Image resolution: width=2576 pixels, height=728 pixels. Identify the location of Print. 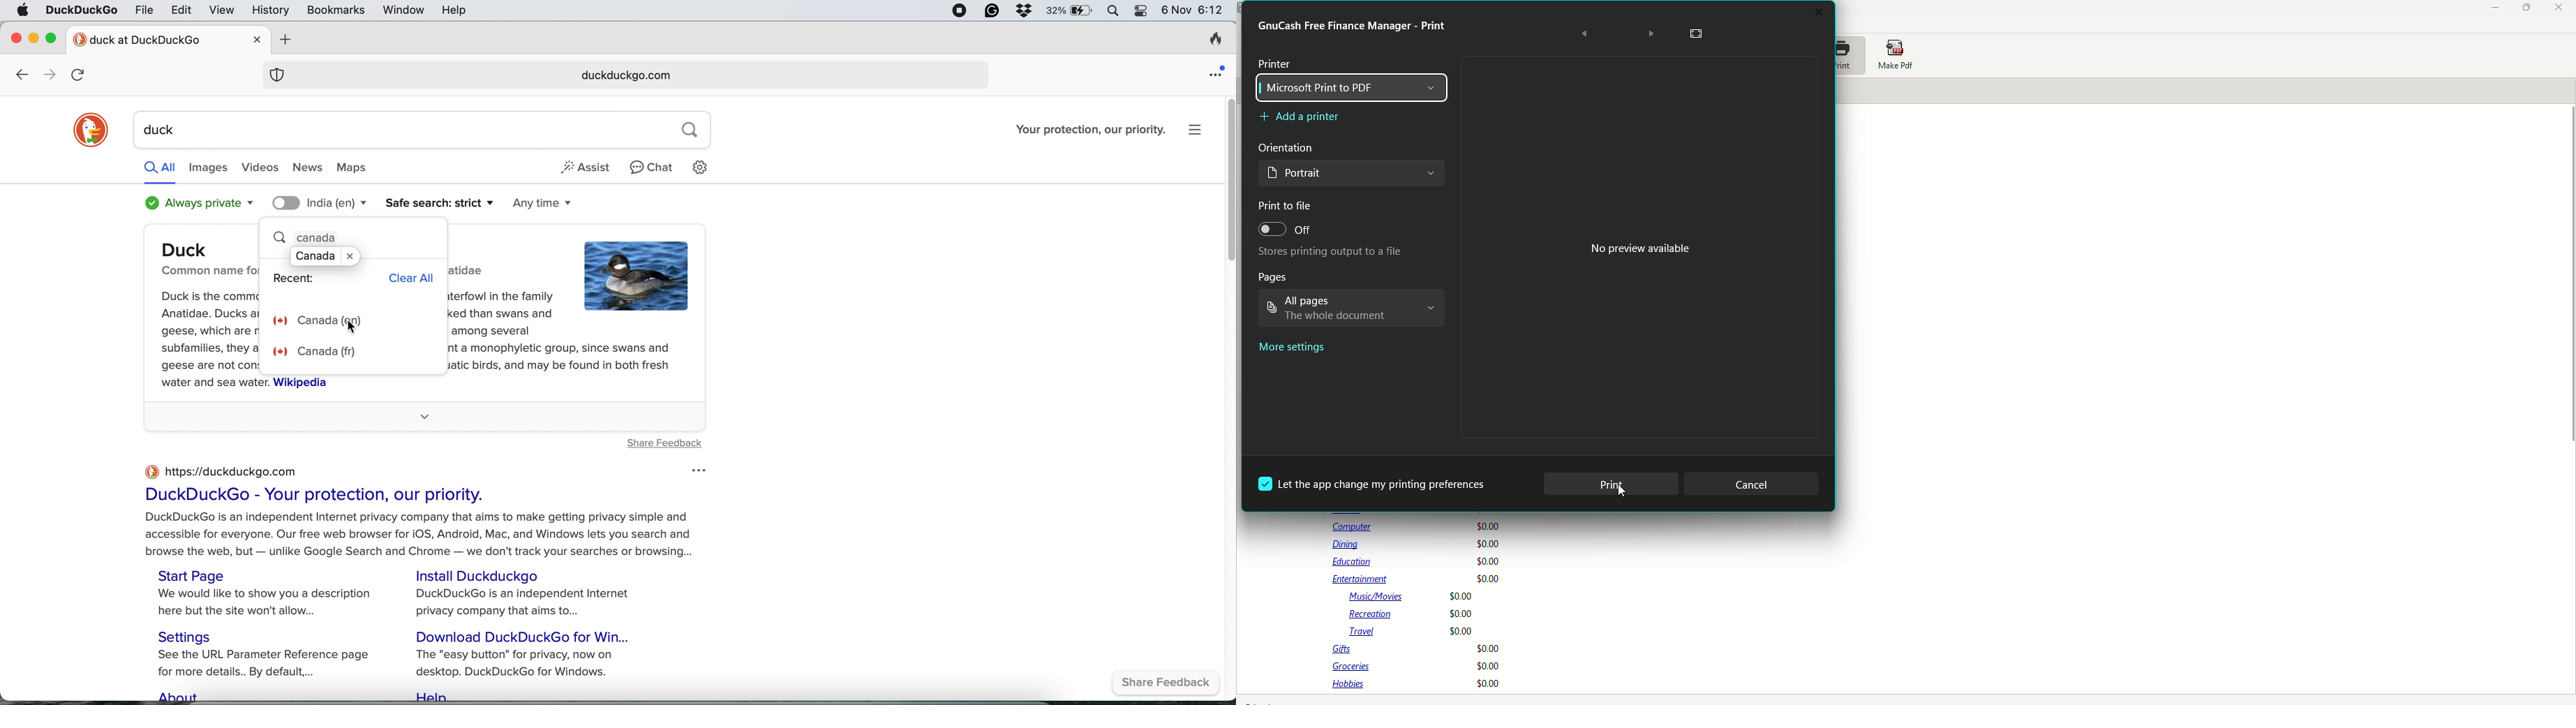
(1850, 55).